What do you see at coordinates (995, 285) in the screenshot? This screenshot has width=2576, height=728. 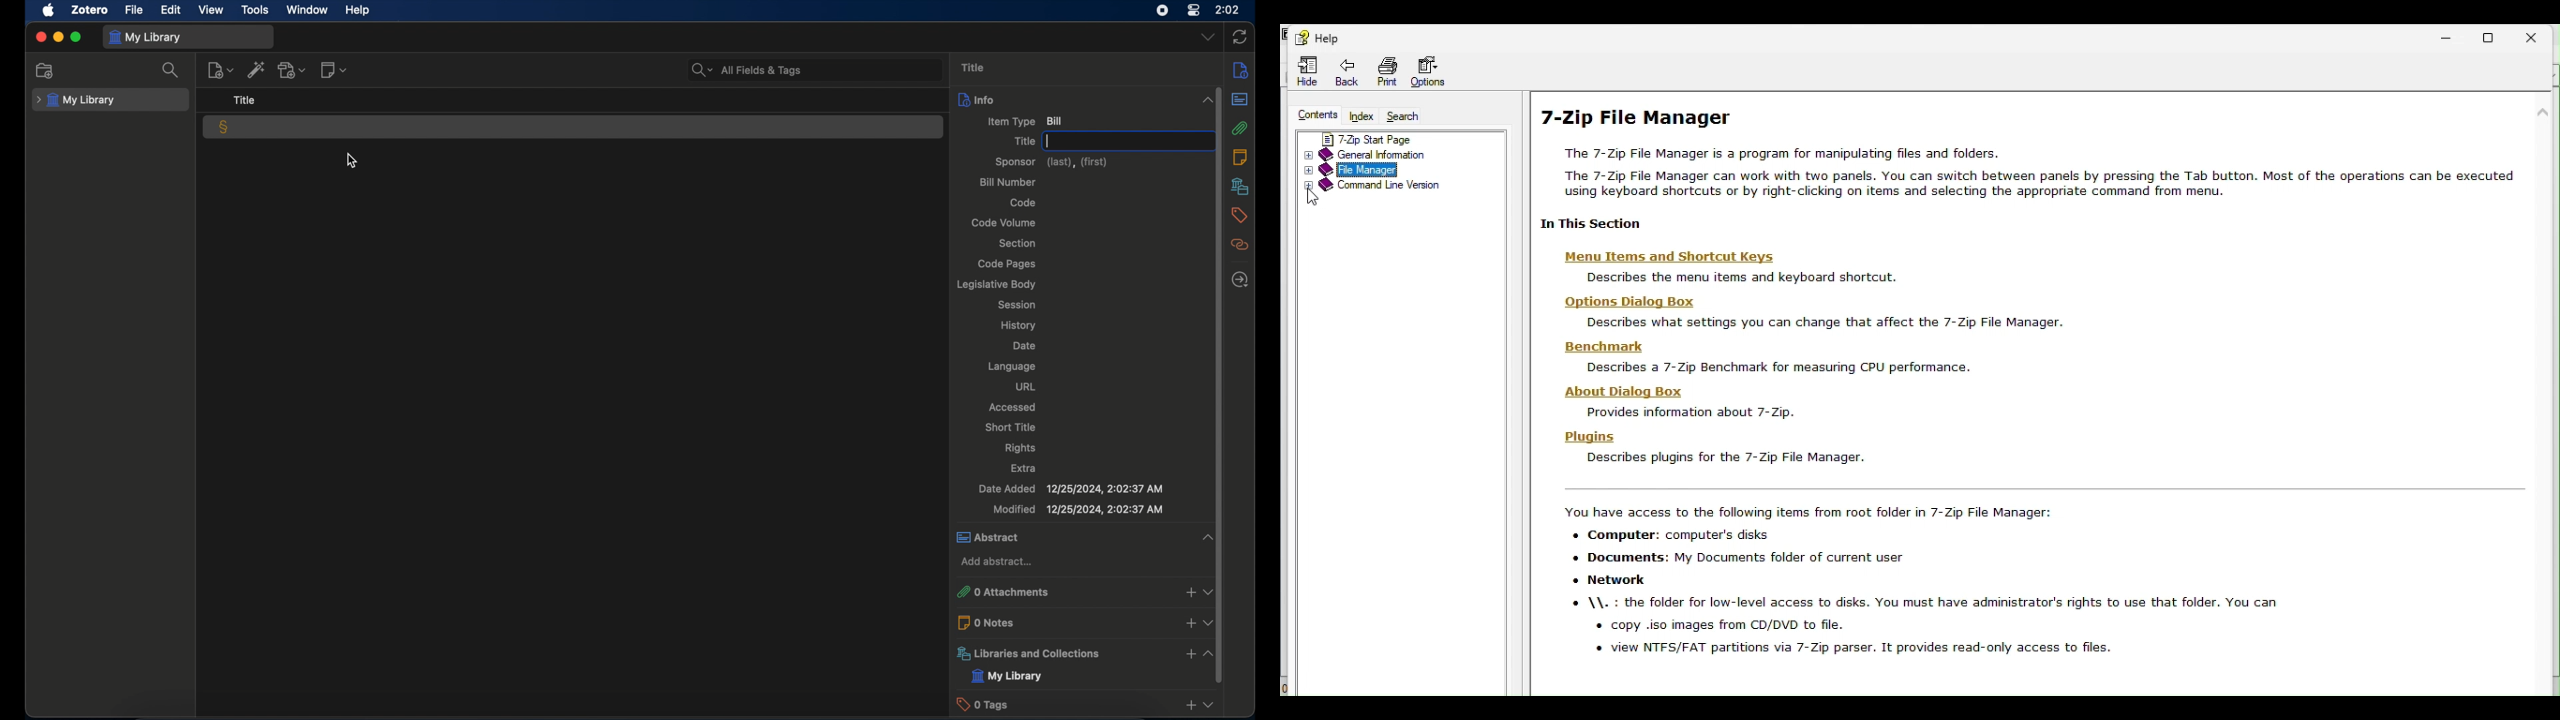 I see `legislative body` at bounding box center [995, 285].